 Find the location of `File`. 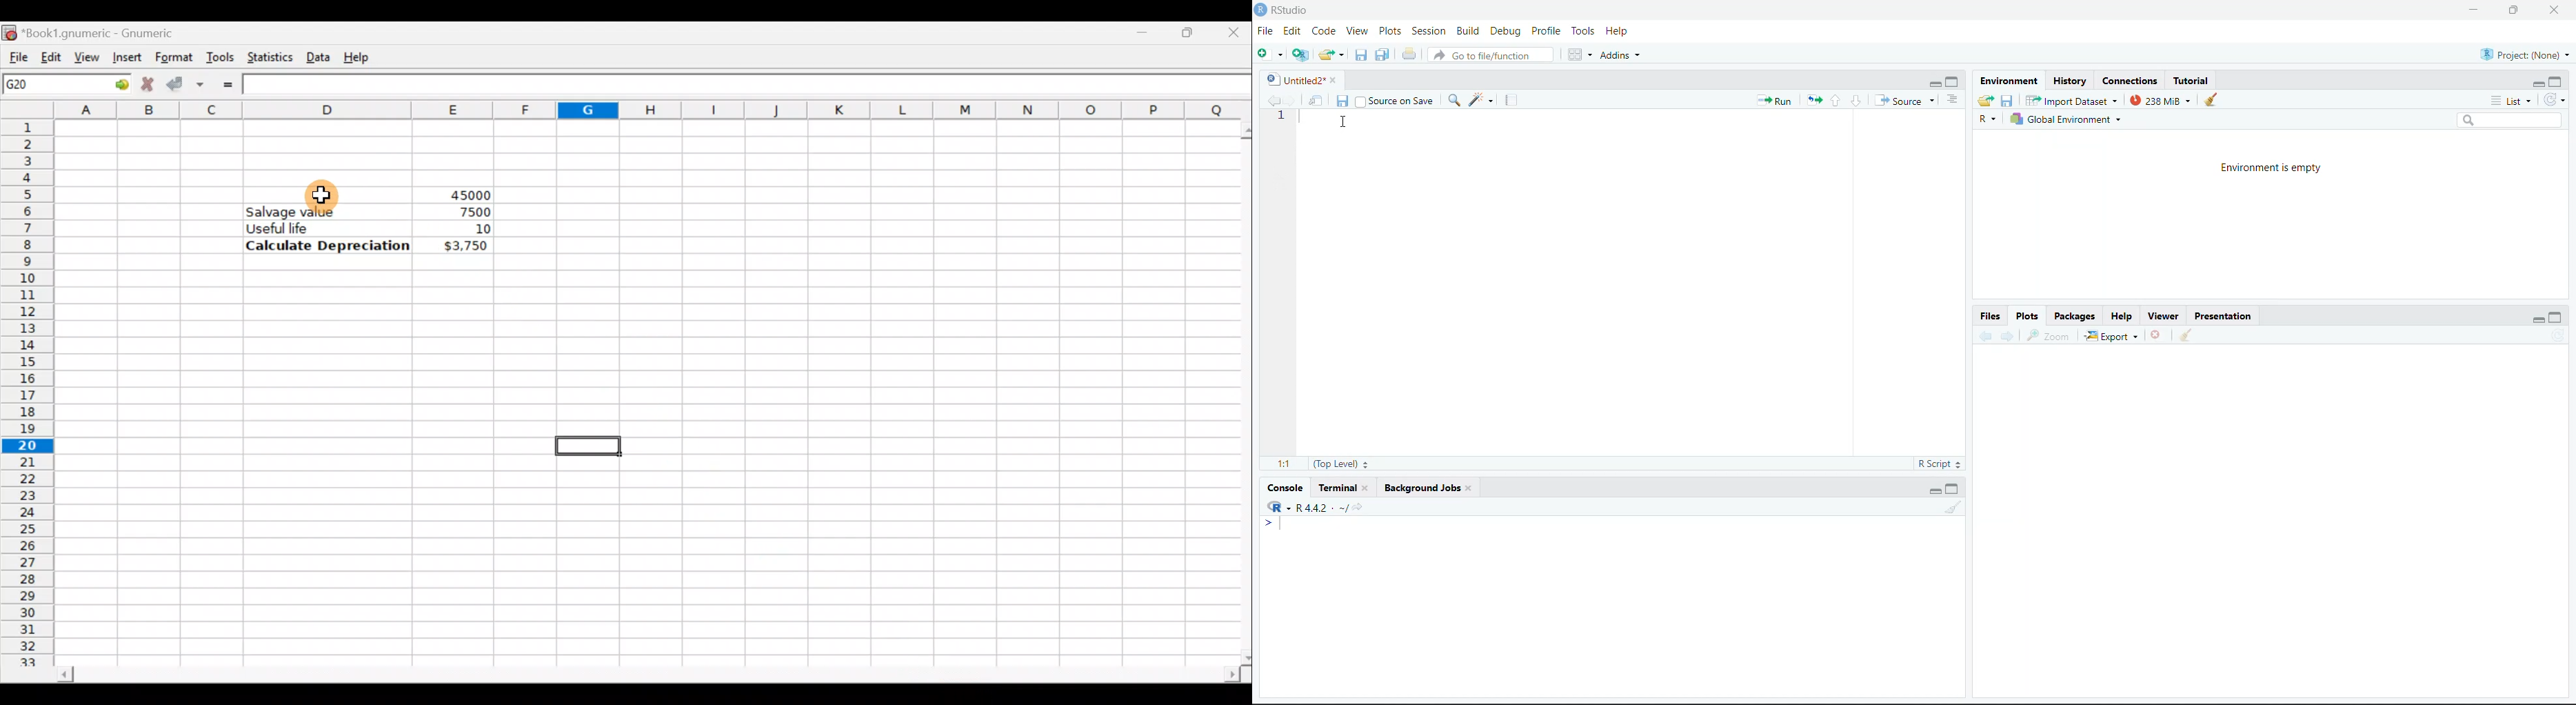

File is located at coordinates (1266, 31).